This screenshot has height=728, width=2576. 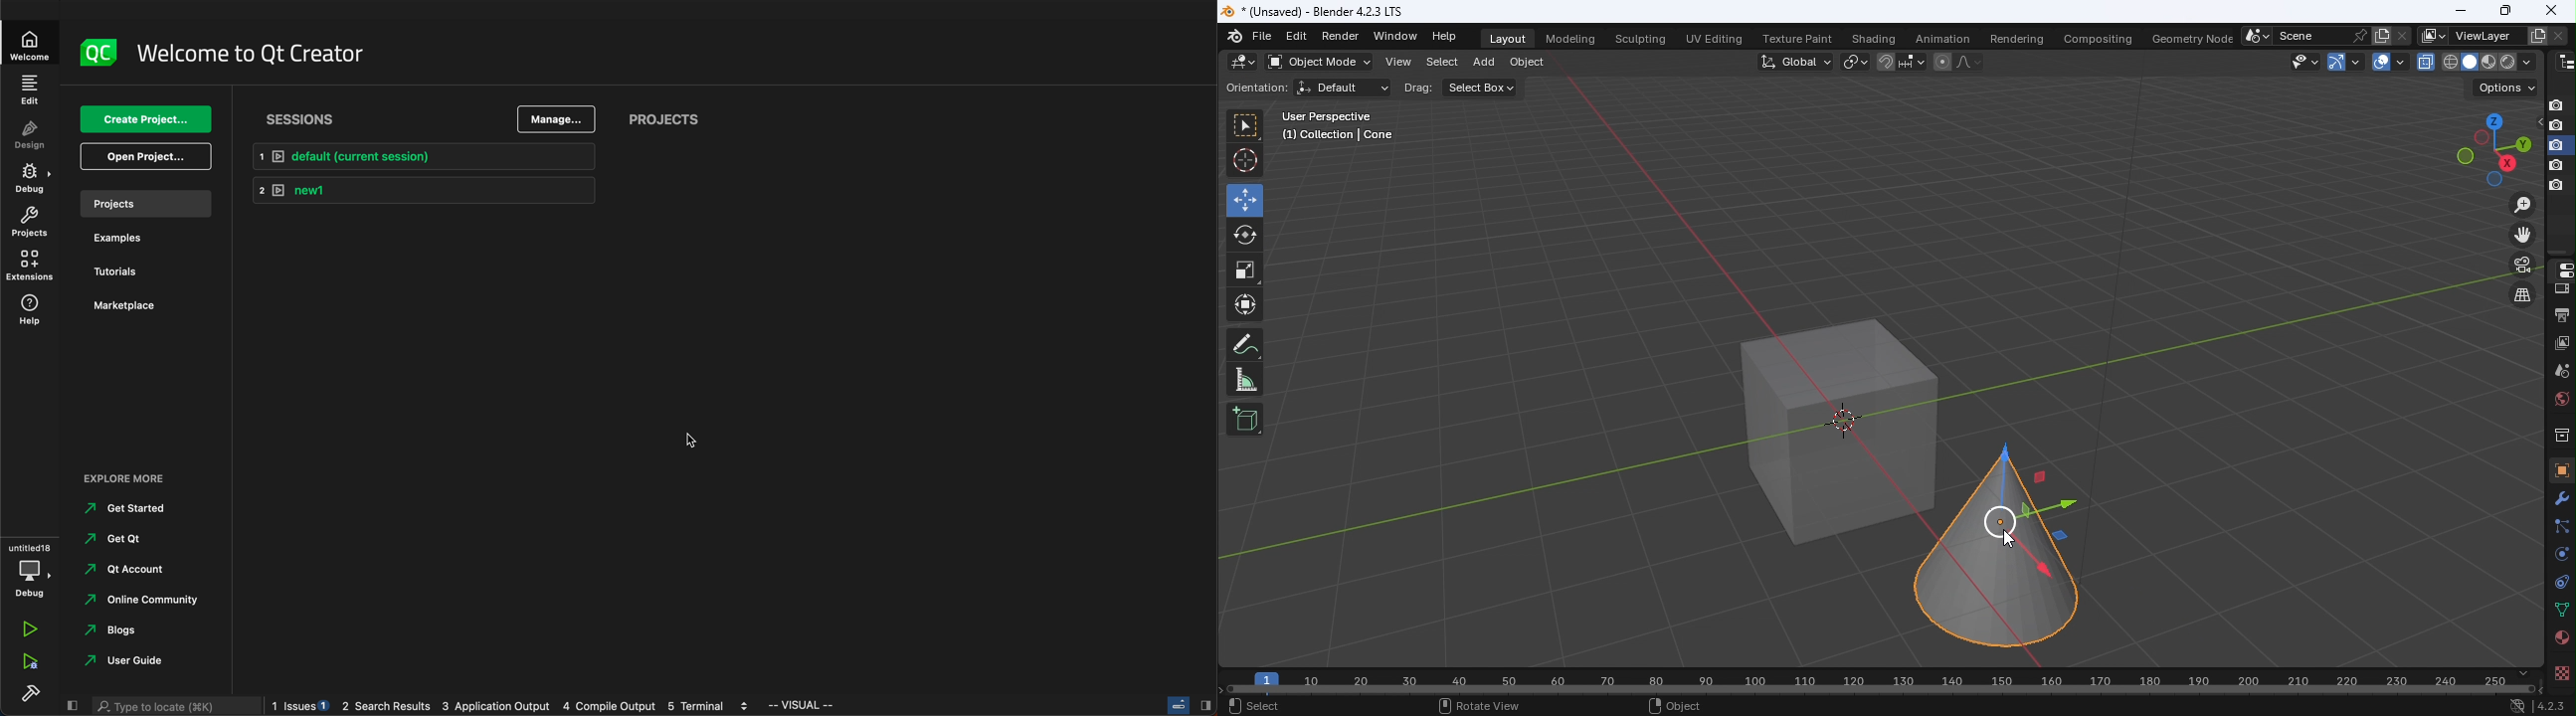 What do you see at coordinates (2554, 9) in the screenshot?
I see `close` at bounding box center [2554, 9].